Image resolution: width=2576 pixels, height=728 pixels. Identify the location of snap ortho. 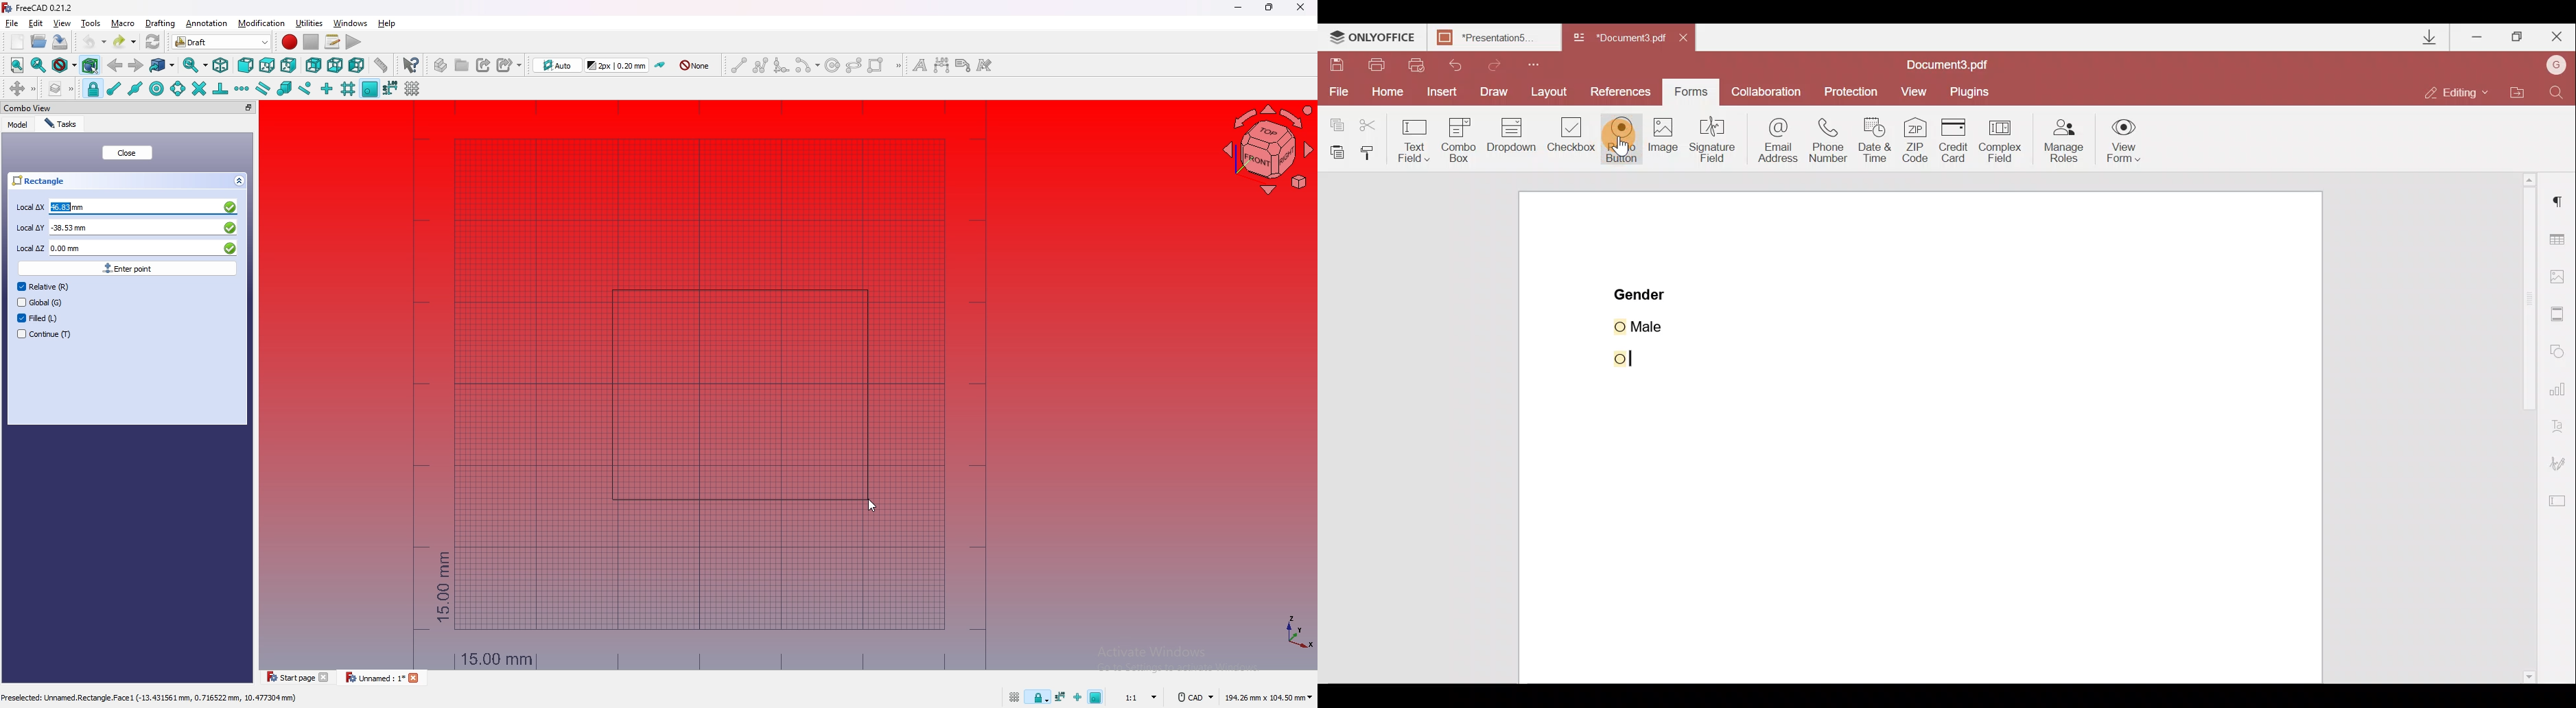
(1077, 699).